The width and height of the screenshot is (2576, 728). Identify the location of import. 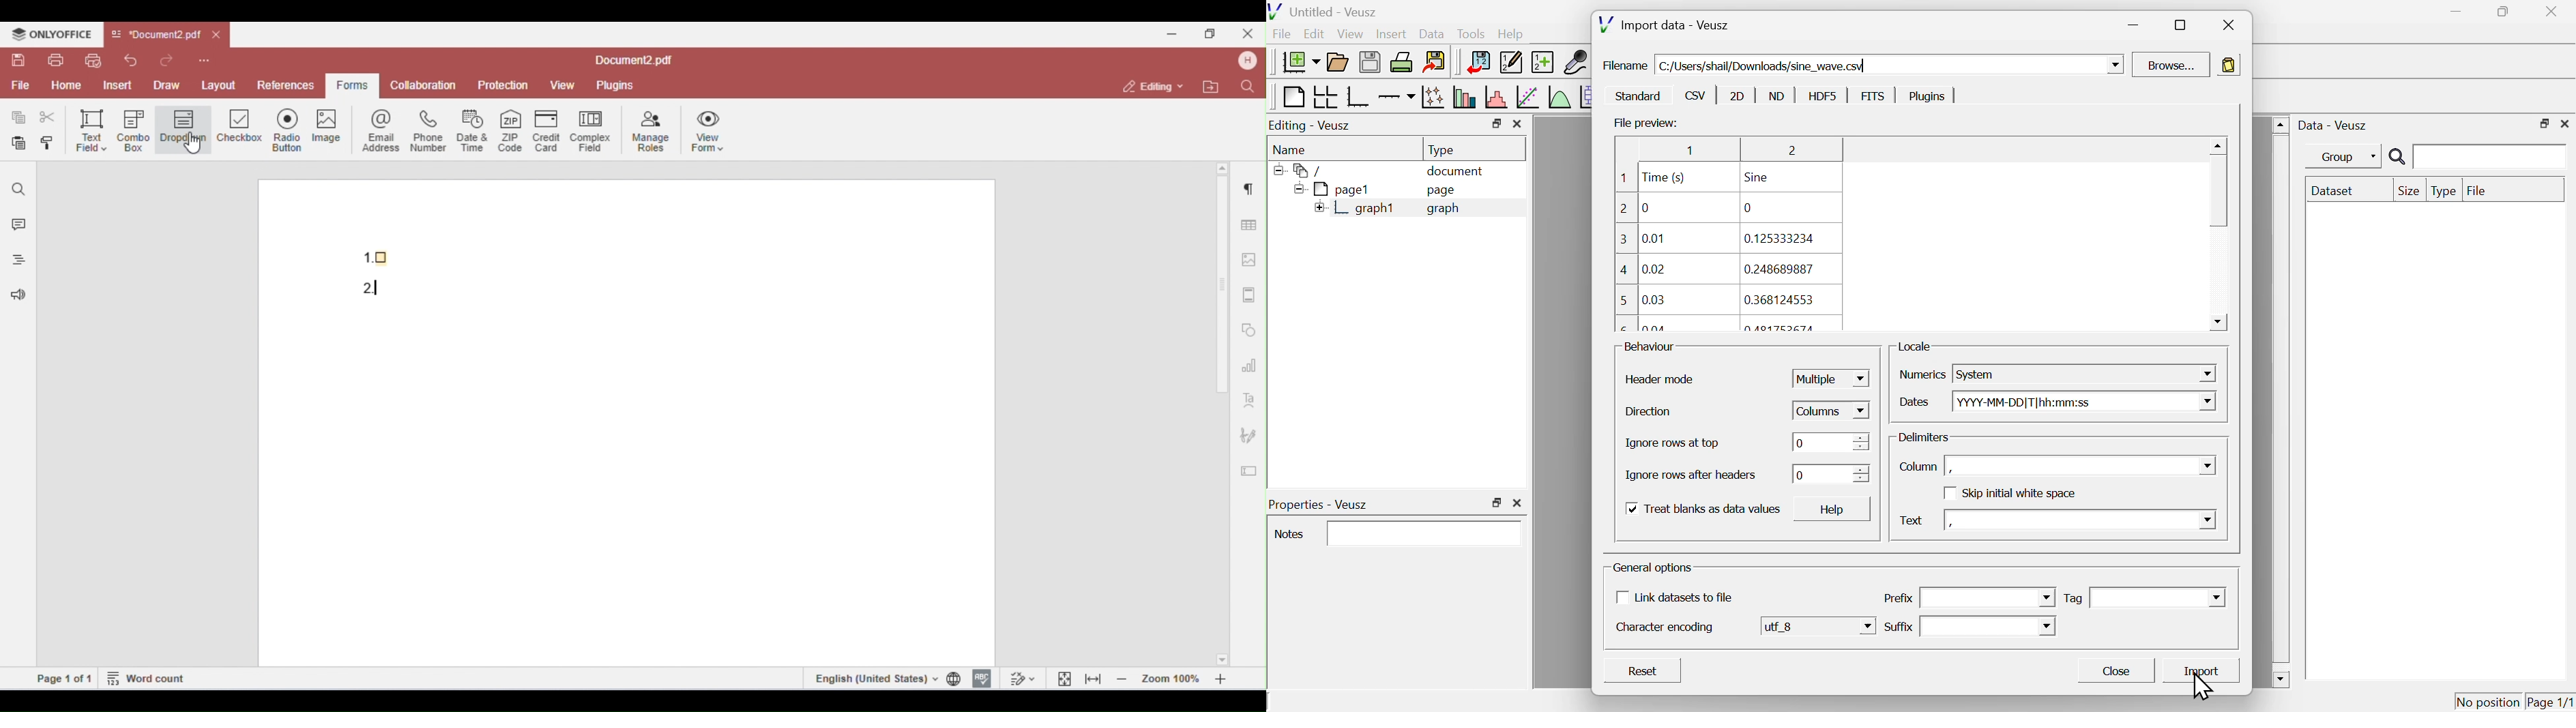
(2204, 670).